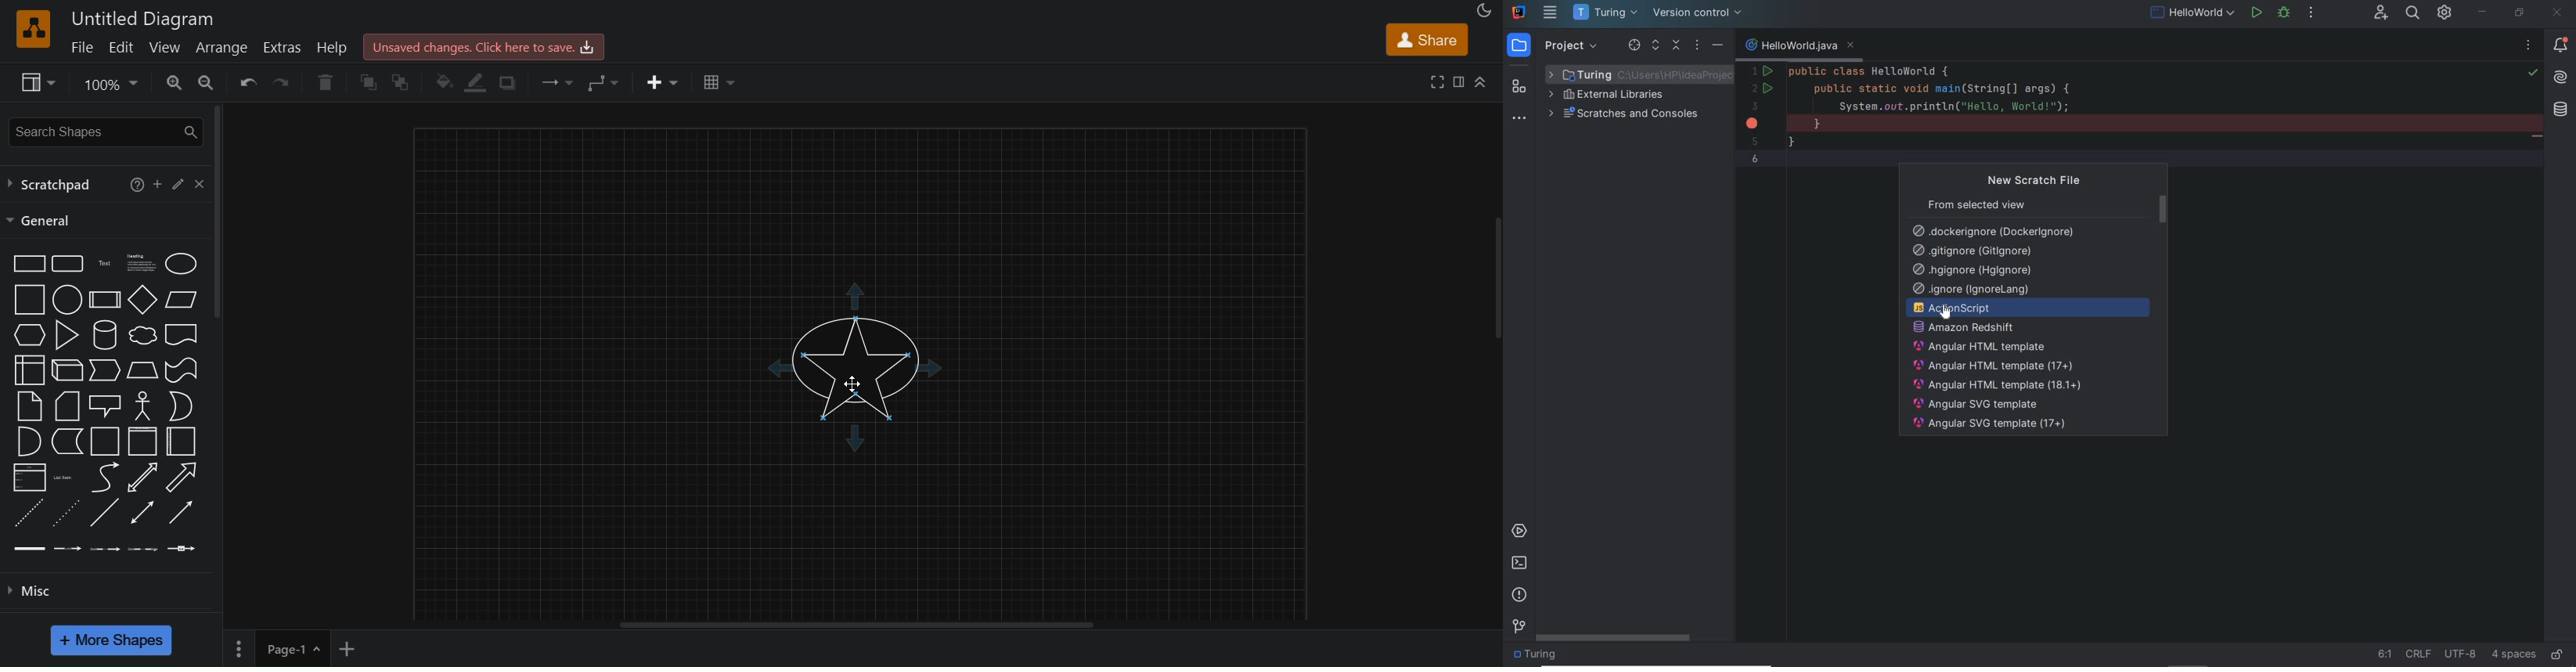  Describe the element at coordinates (144, 263) in the screenshot. I see `textbox` at that location.